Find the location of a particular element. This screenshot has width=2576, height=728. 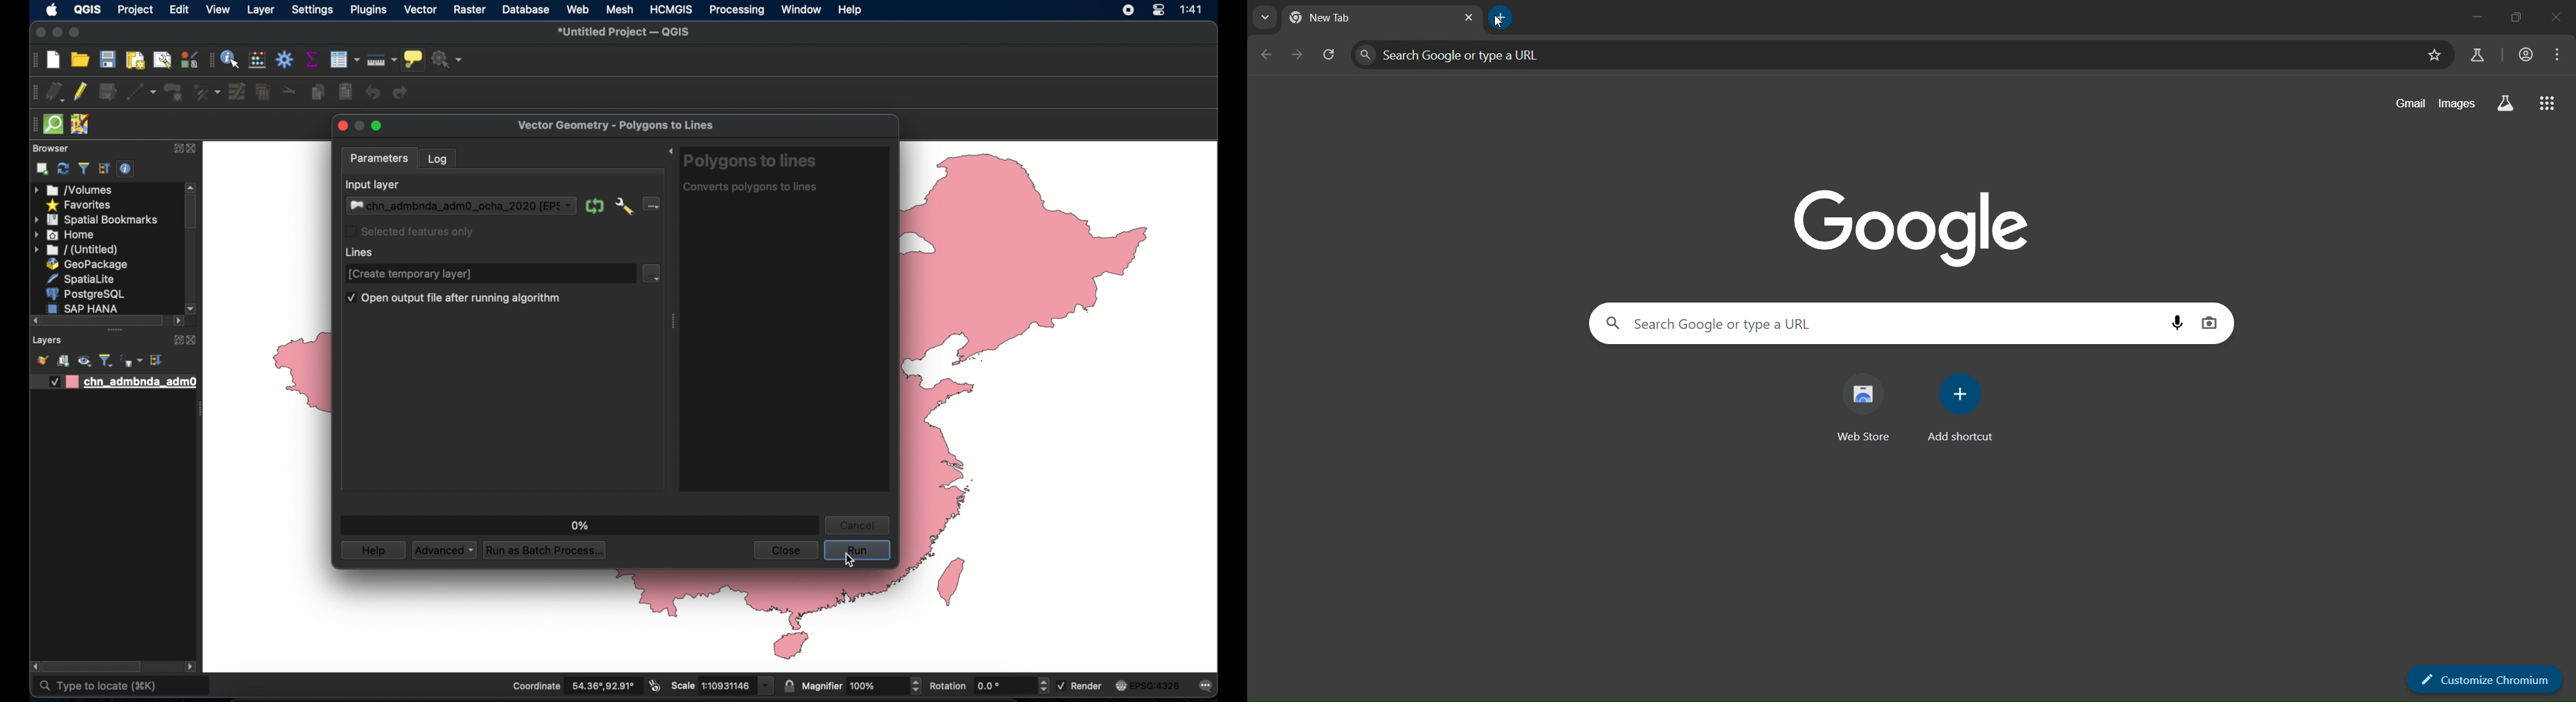

messages is located at coordinates (1209, 686).